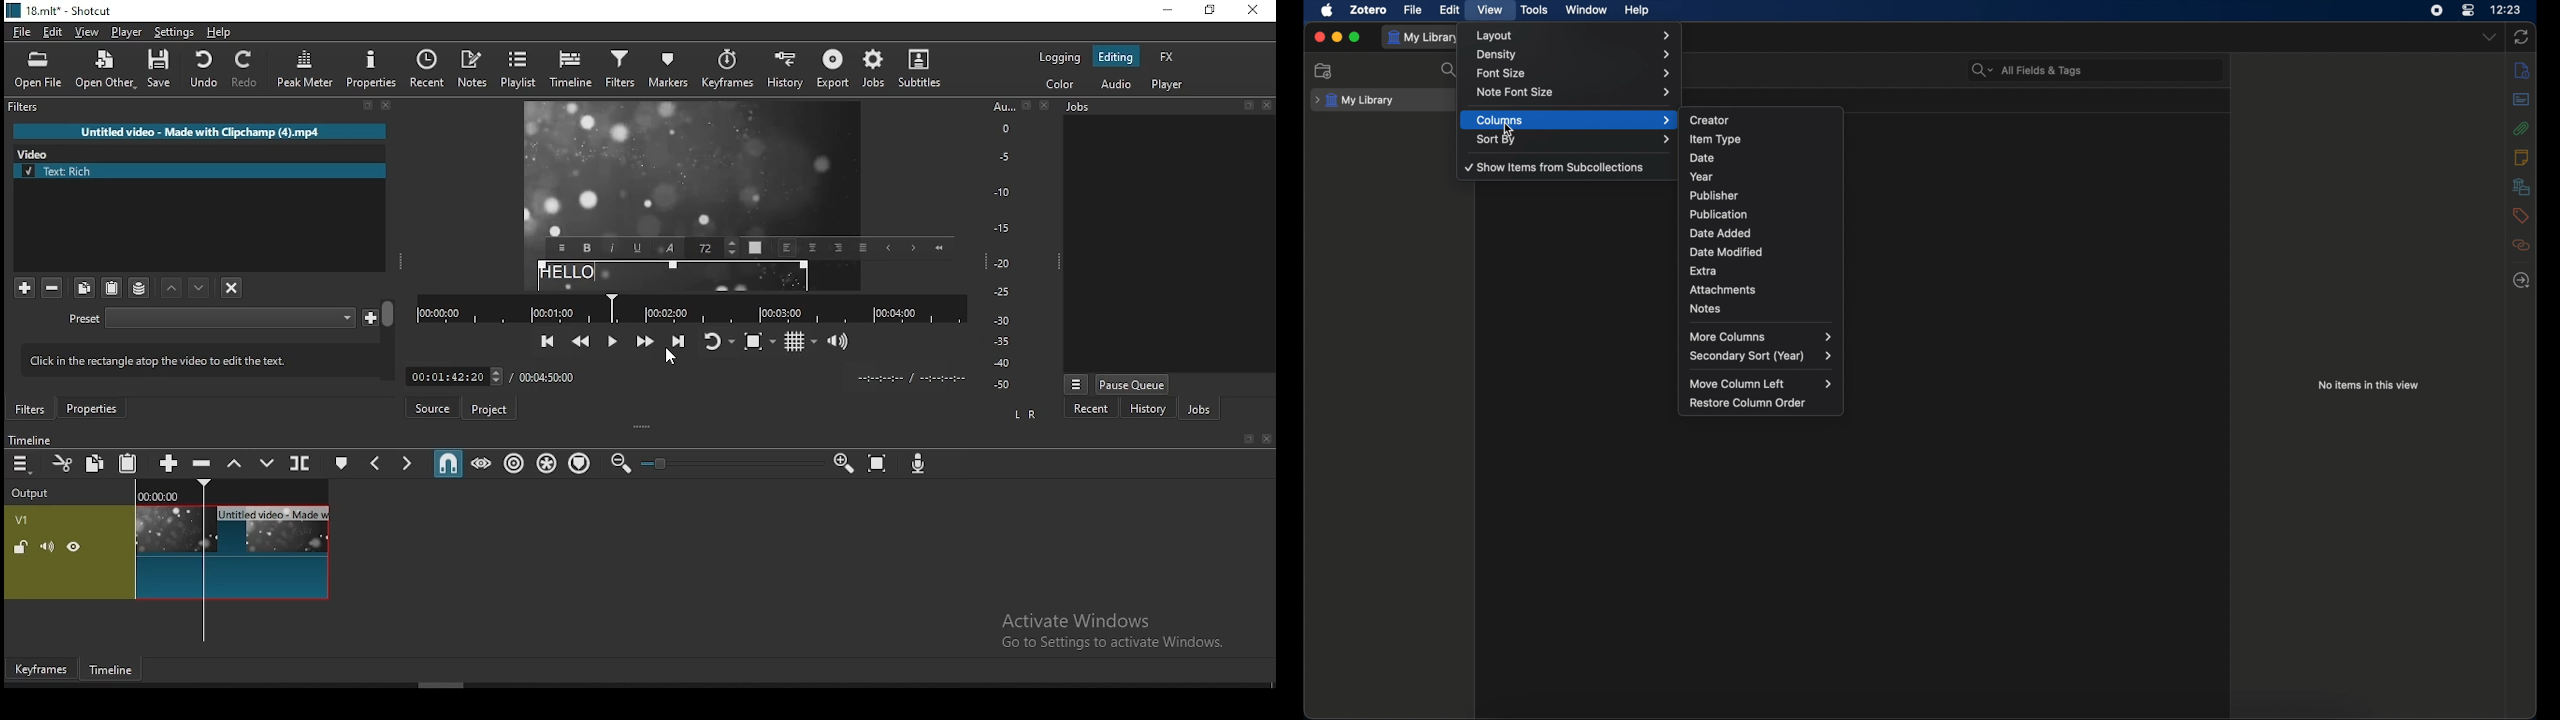  What do you see at coordinates (561, 248) in the screenshot?
I see `Menu` at bounding box center [561, 248].